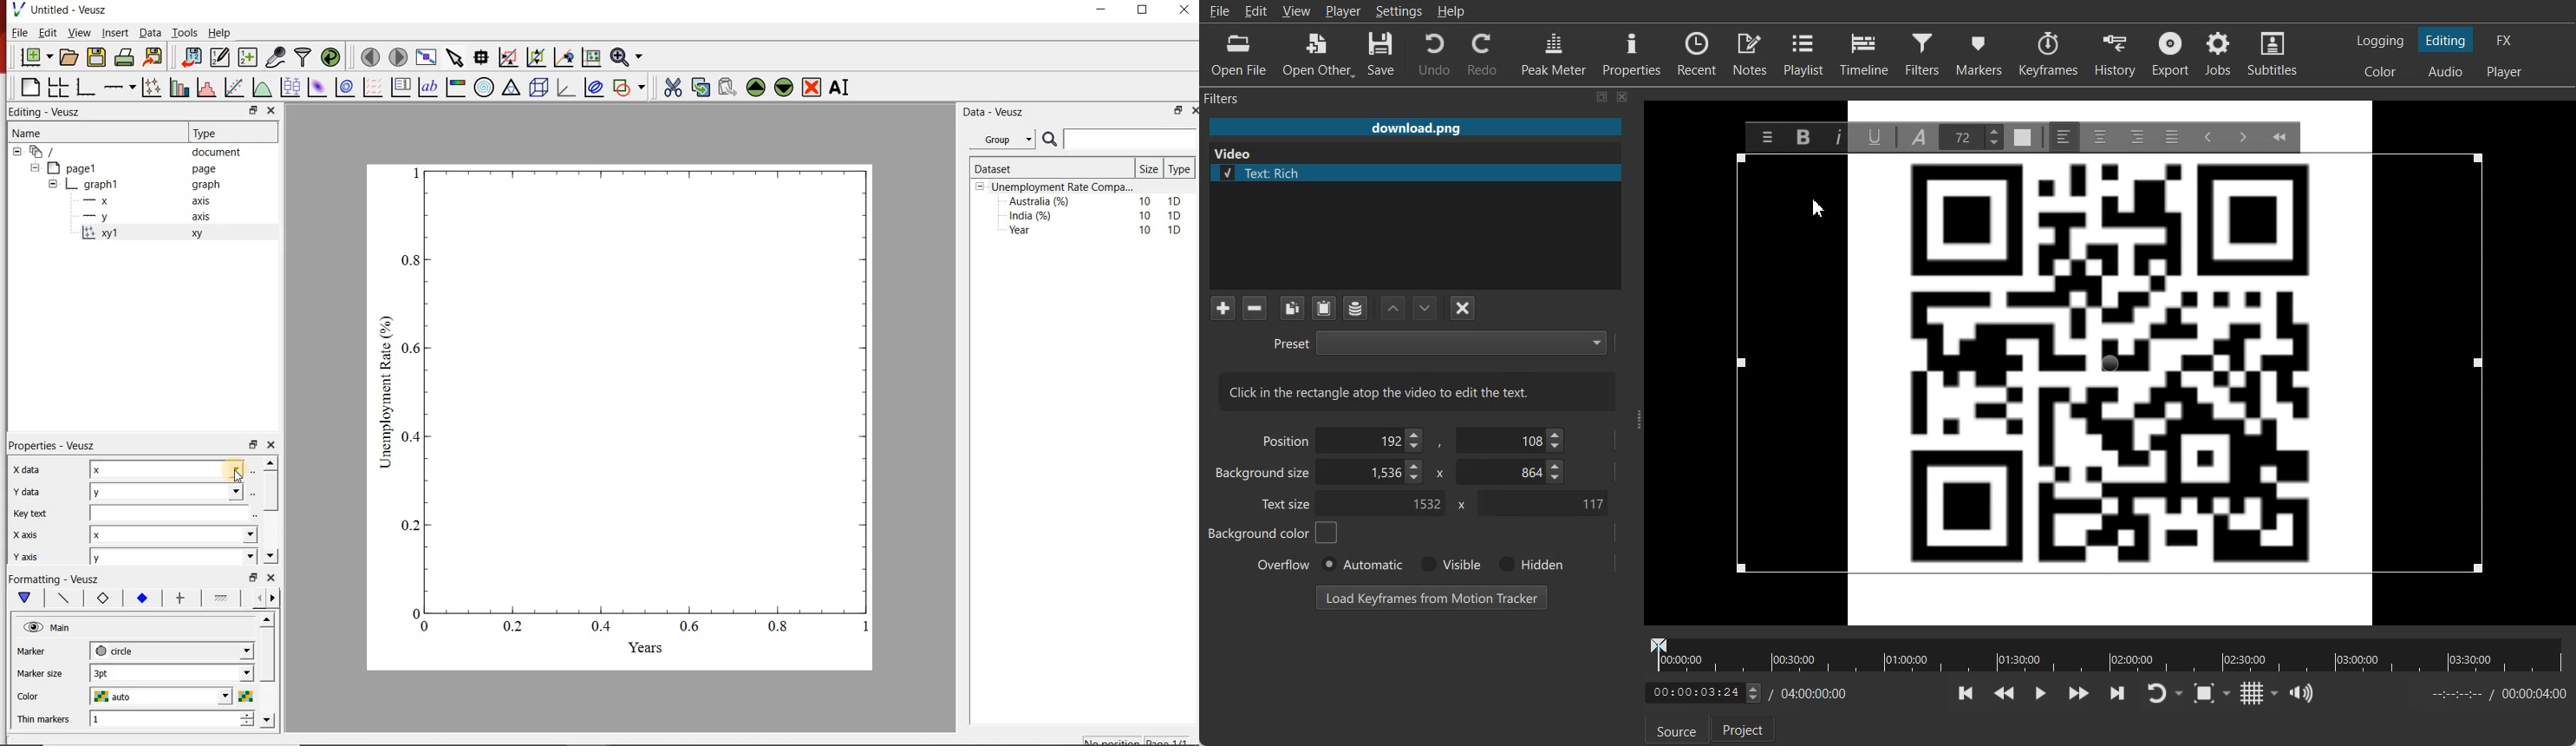 The image size is (2576, 756). I want to click on add a shapes, so click(629, 87).